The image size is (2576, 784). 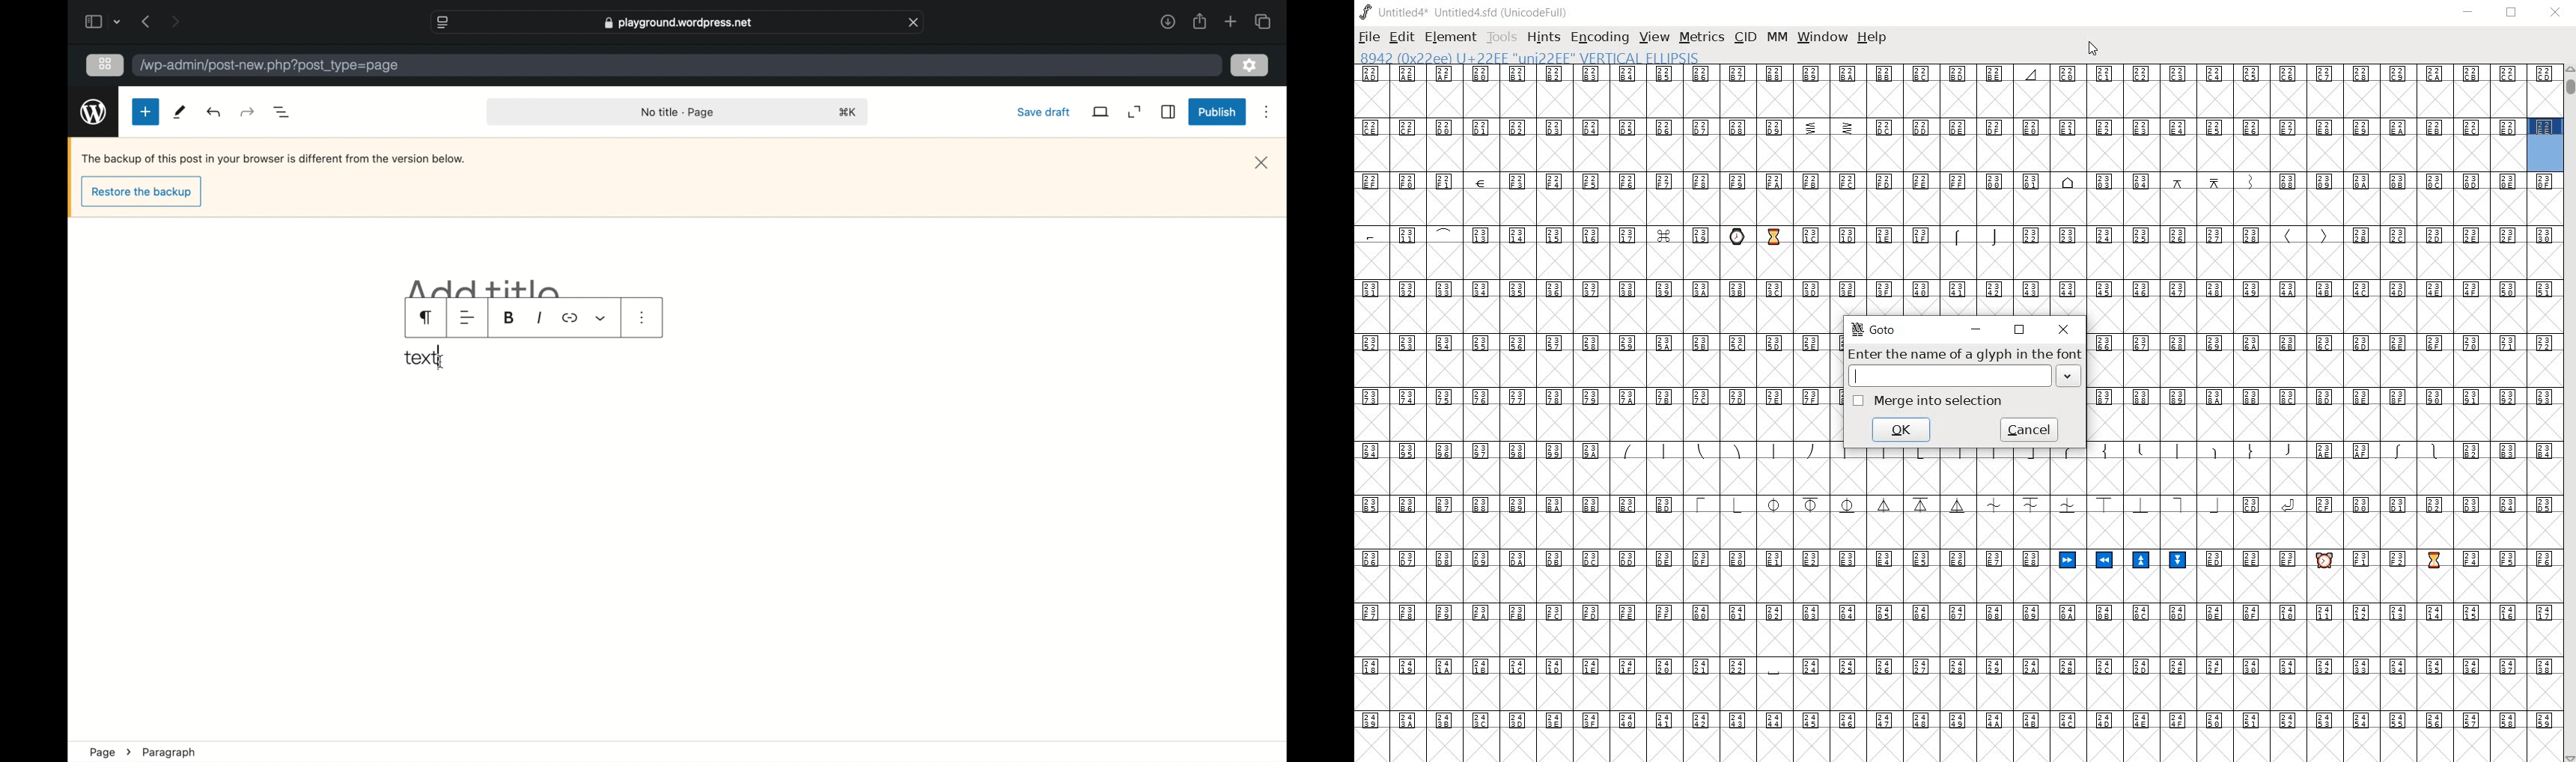 I want to click on RESTORE, so click(x=2515, y=13).